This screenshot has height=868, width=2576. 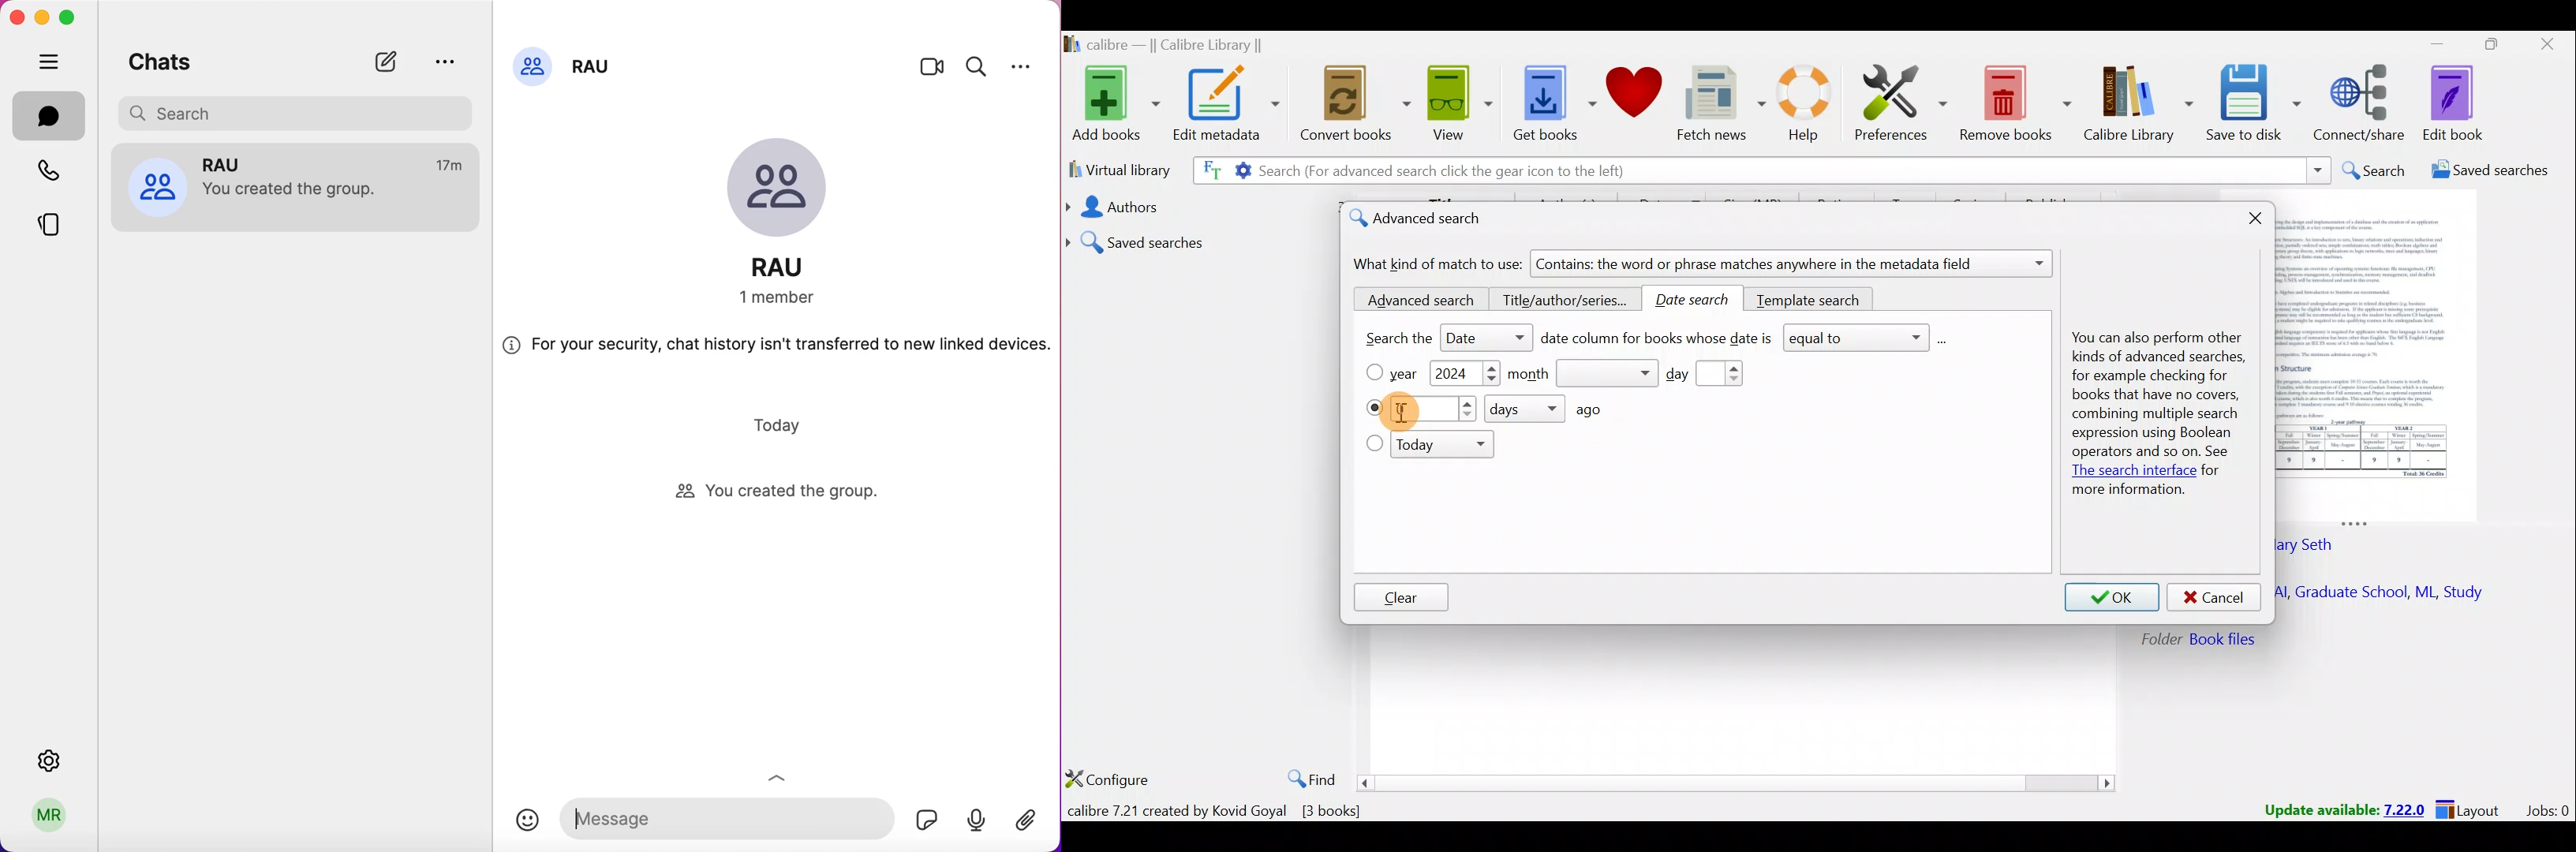 What do you see at coordinates (1218, 811) in the screenshot?
I see `calibre 7.21 created by Kovid Goyal [3 books]` at bounding box center [1218, 811].